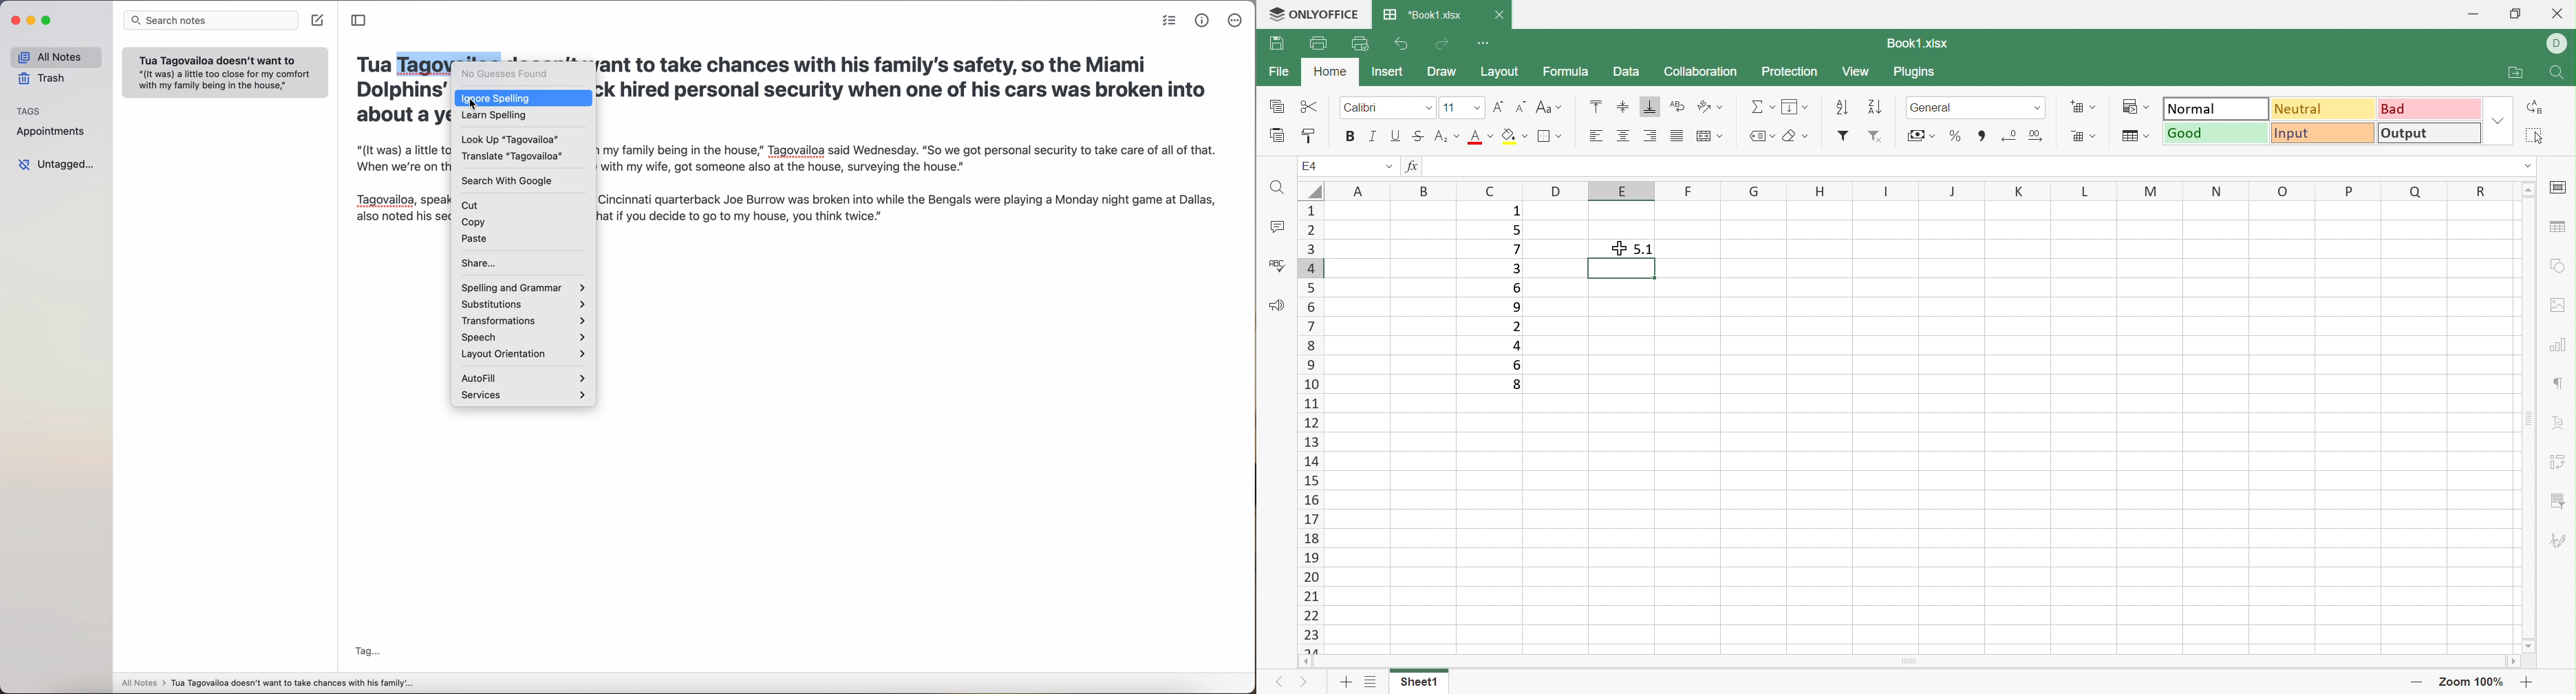 This screenshot has height=700, width=2576. Describe the element at coordinates (2562, 382) in the screenshot. I see `Paragraph settings` at that location.